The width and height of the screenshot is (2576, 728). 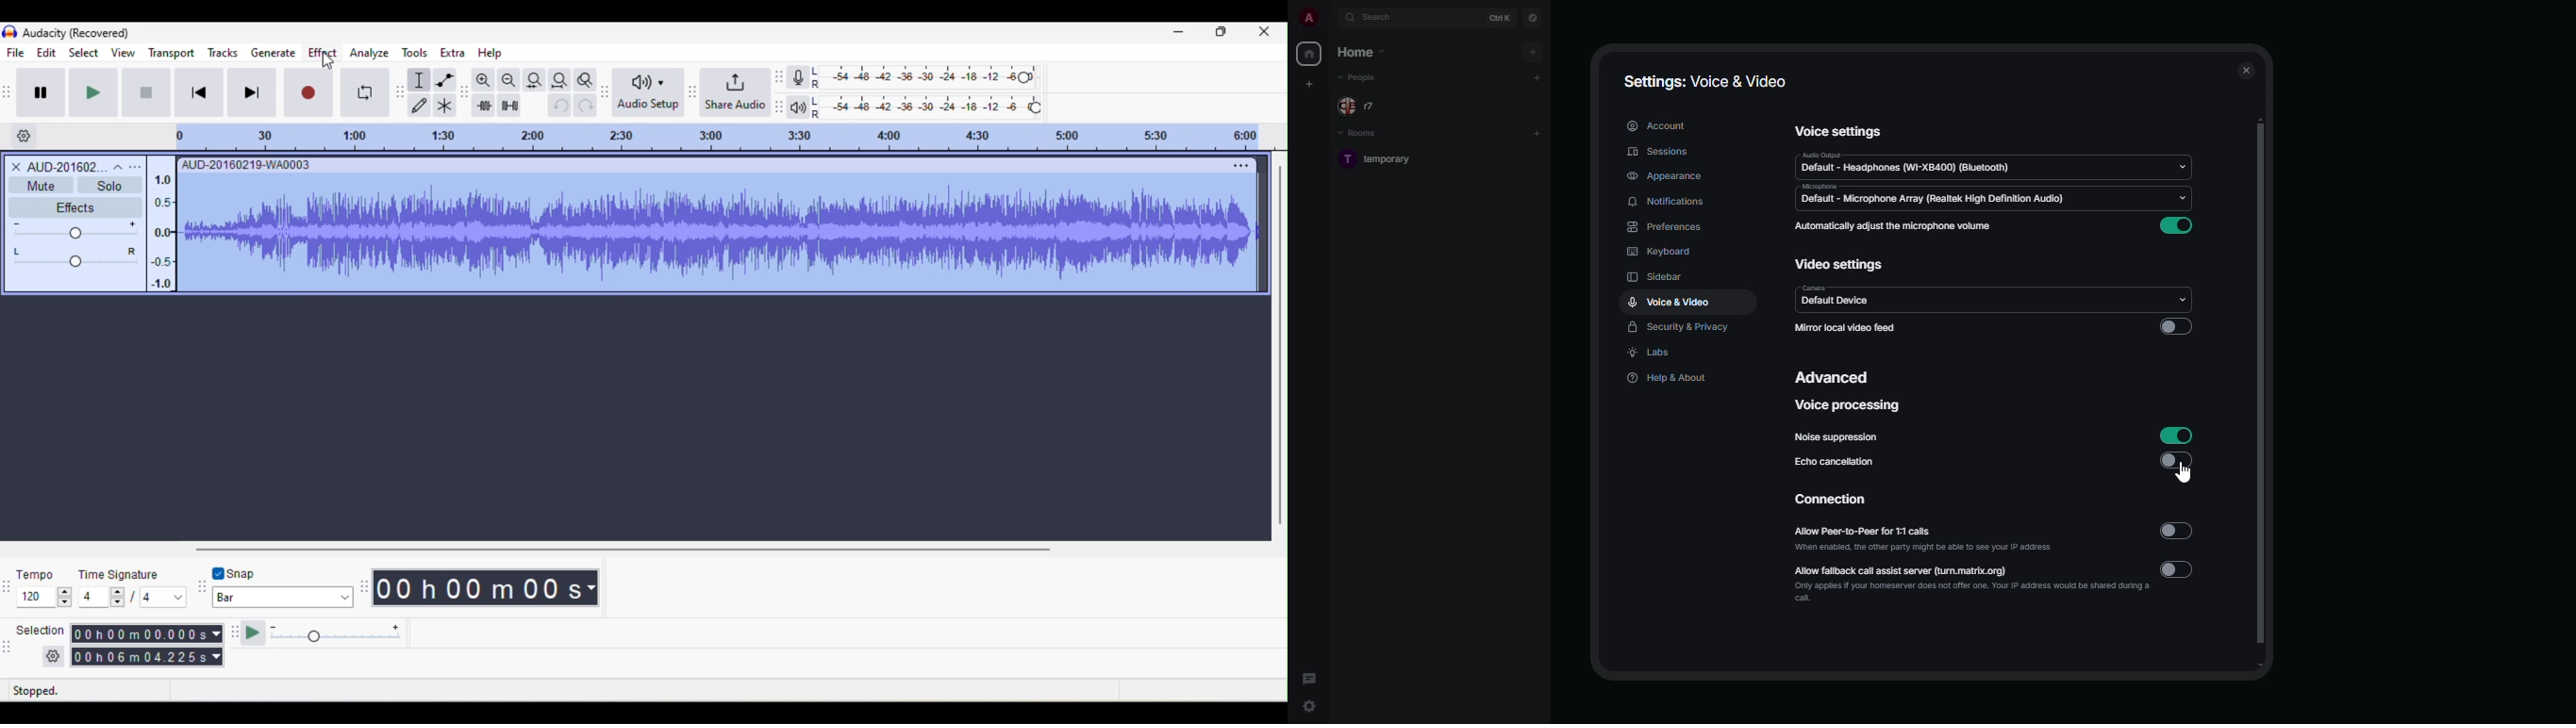 I want to click on Tracks, so click(x=224, y=51).